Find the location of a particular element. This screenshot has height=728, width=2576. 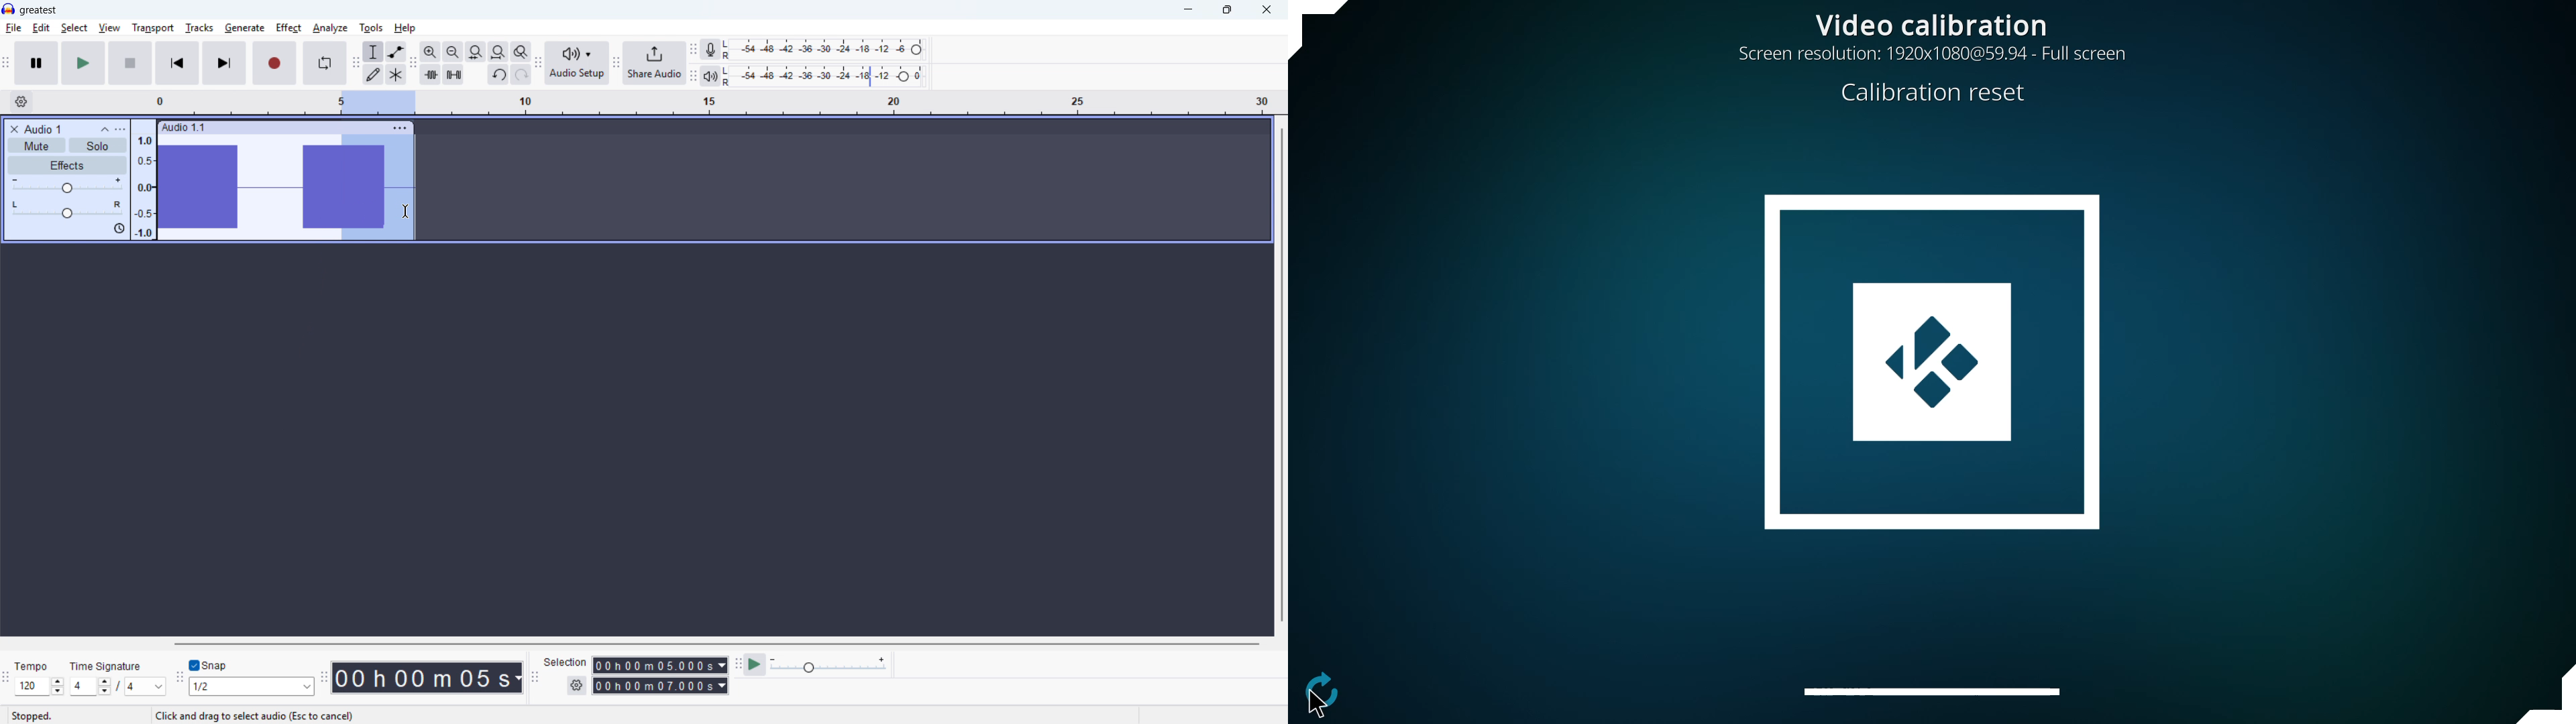

Playback level  is located at coordinates (827, 76).